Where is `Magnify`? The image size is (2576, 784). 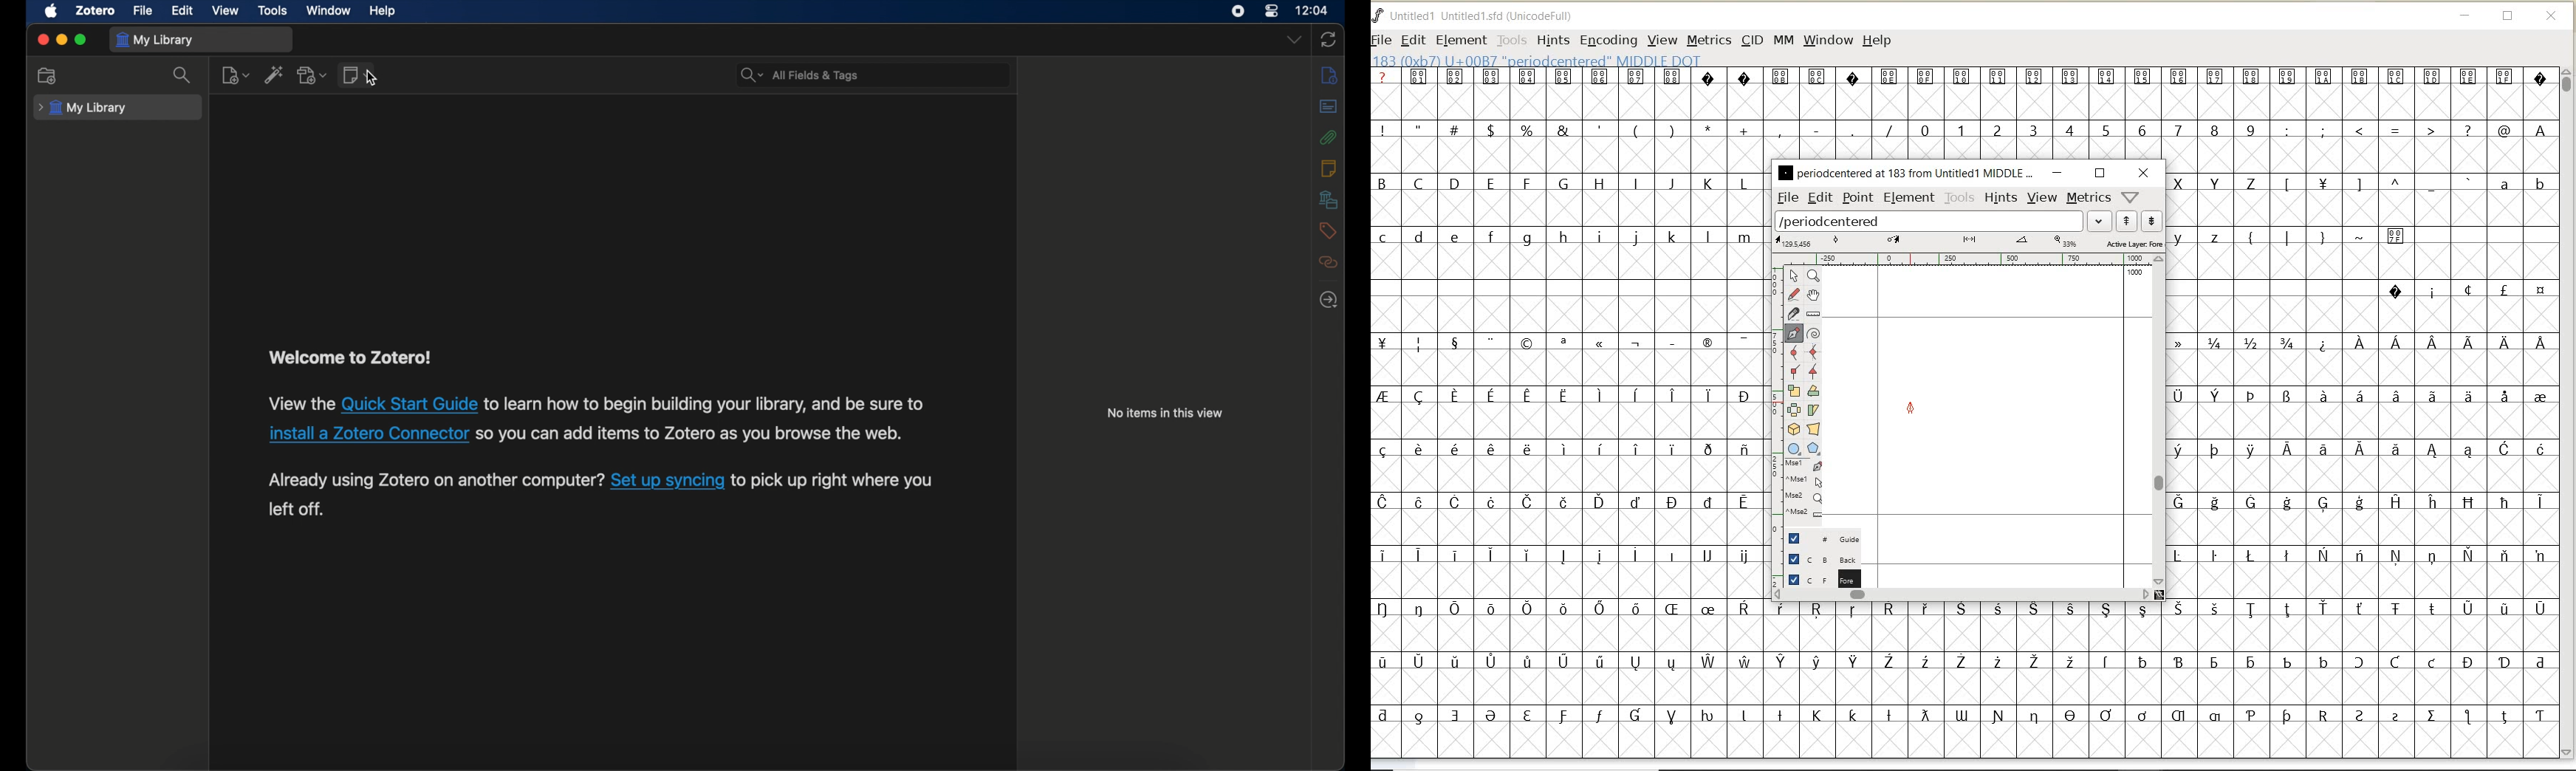
Magnify is located at coordinates (1813, 276).